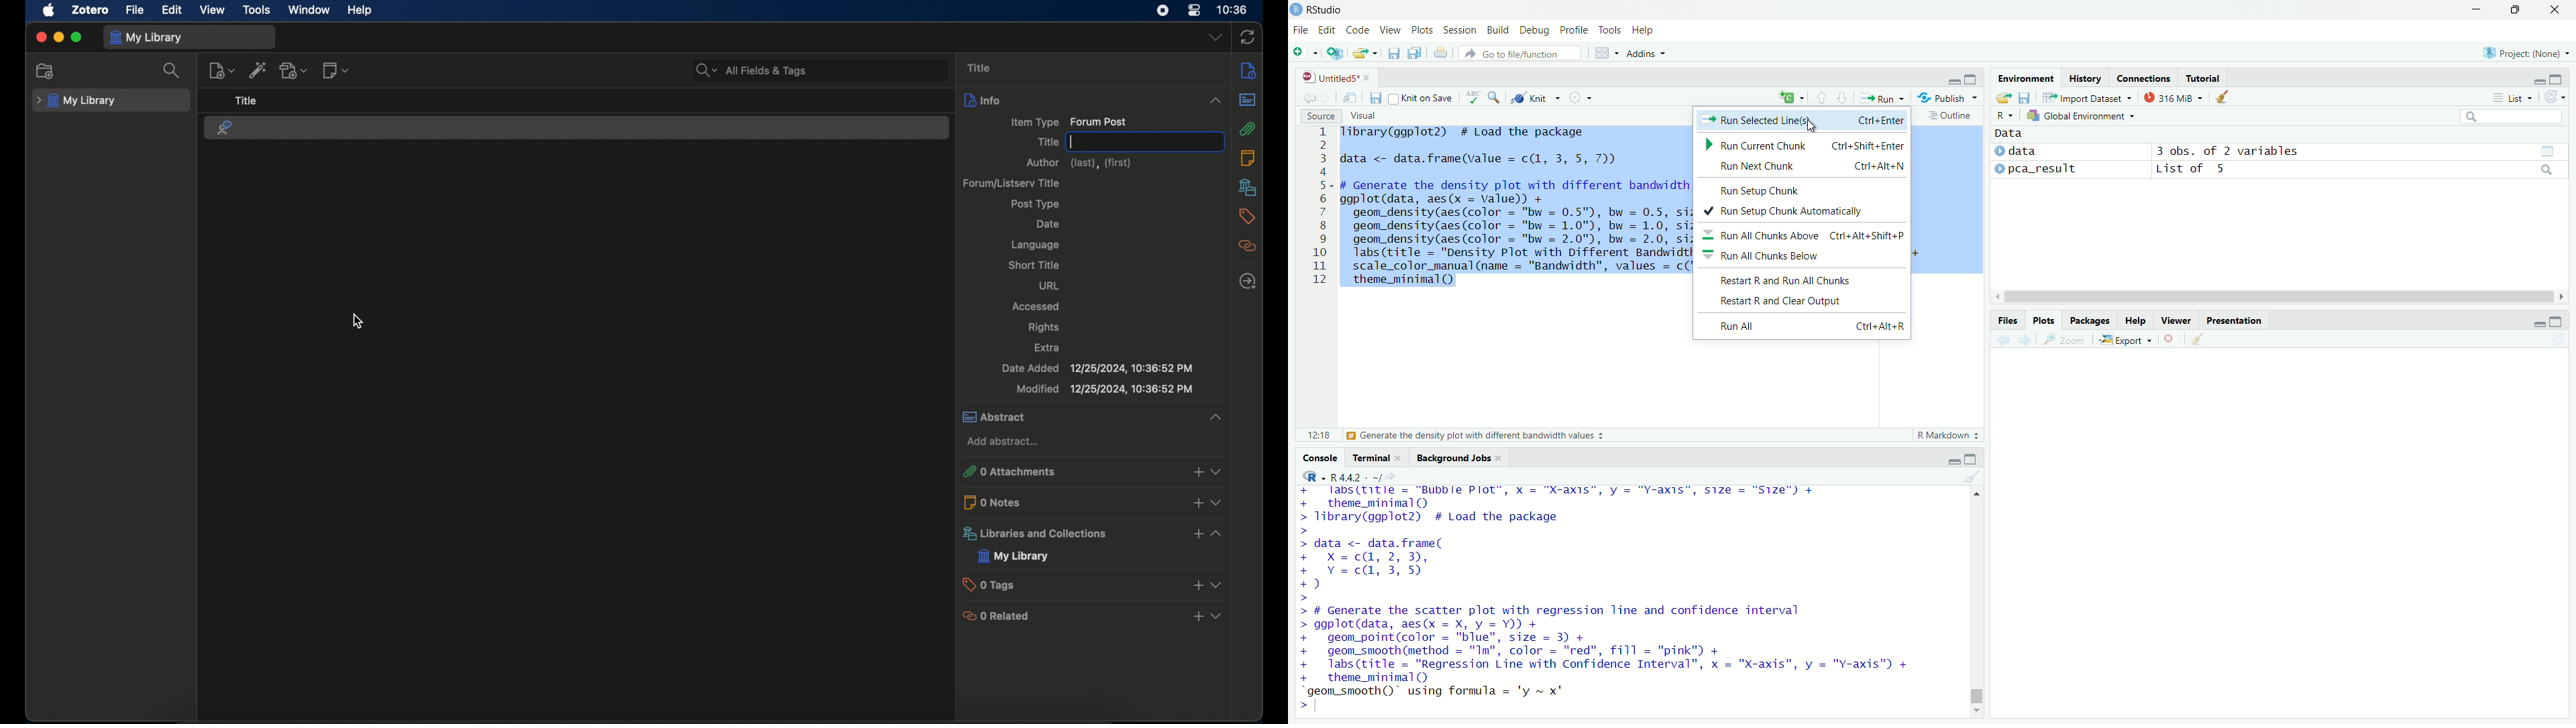 This screenshot has width=2576, height=728. Describe the element at coordinates (45, 71) in the screenshot. I see `new collection` at that location.